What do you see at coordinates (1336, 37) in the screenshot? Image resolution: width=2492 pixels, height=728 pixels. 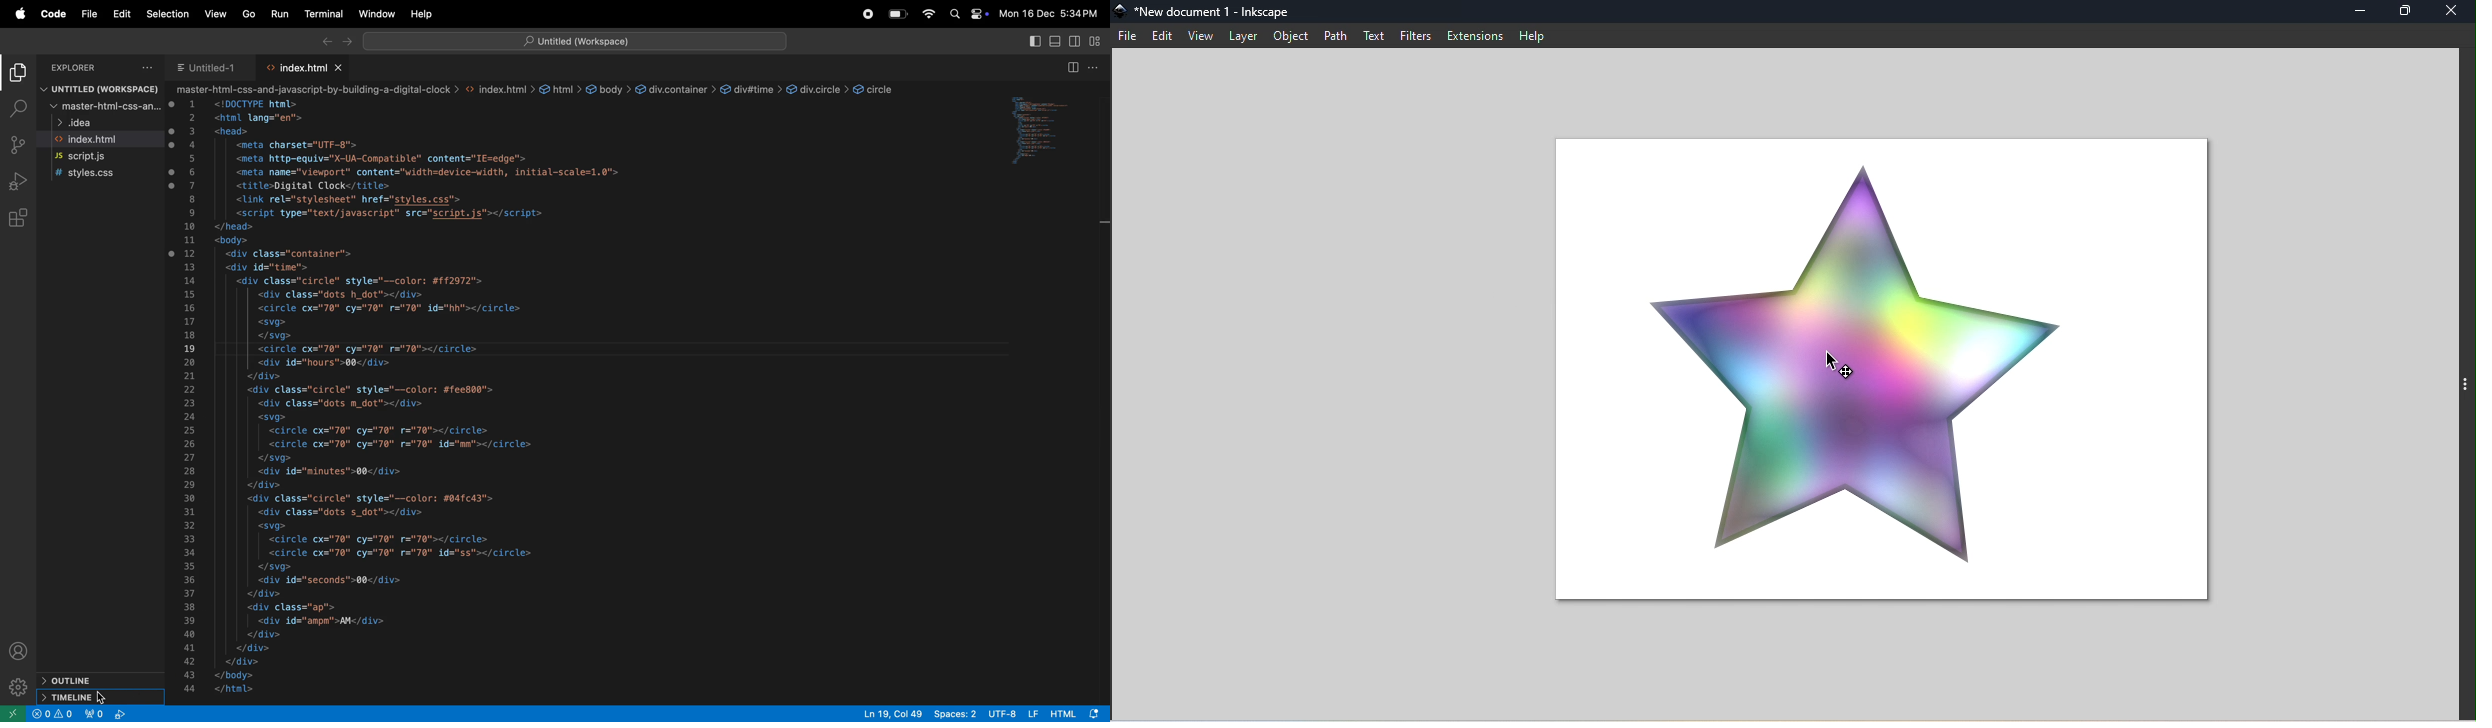 I see `Path` at bounding box center [1336, 37].